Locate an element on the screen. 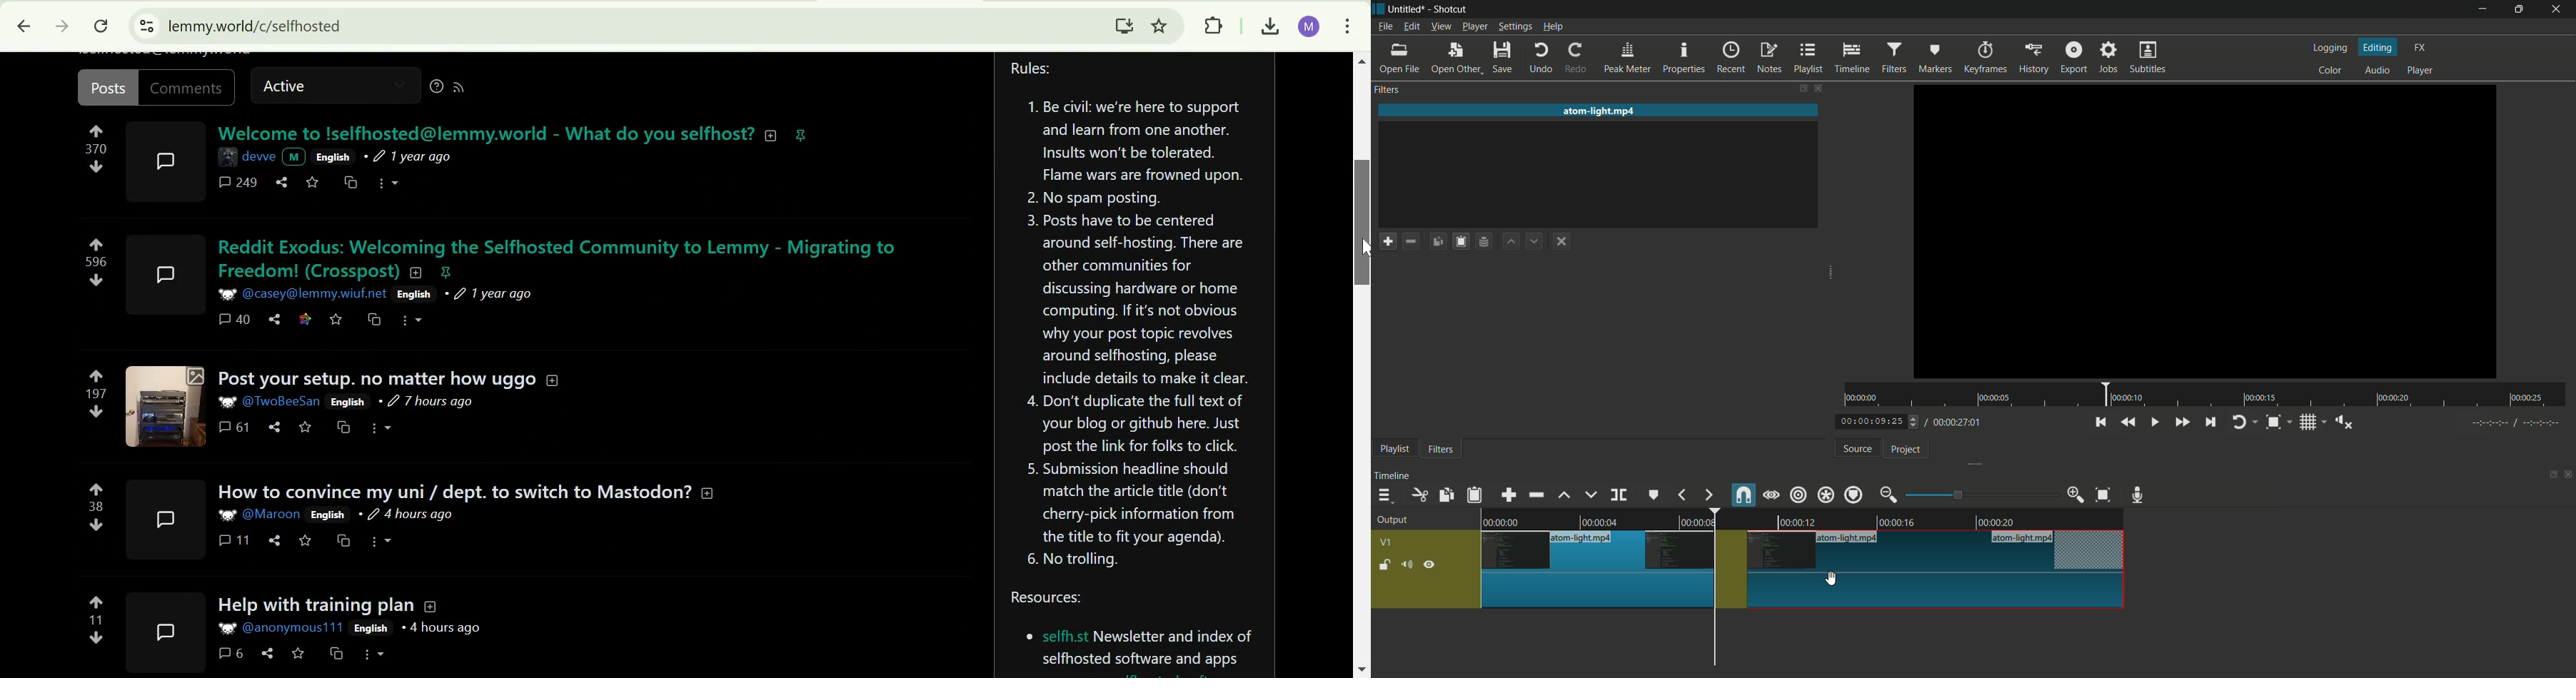 This screenshot has height=700, width=2576. timeline menu is located at coordinates (1384, 495).